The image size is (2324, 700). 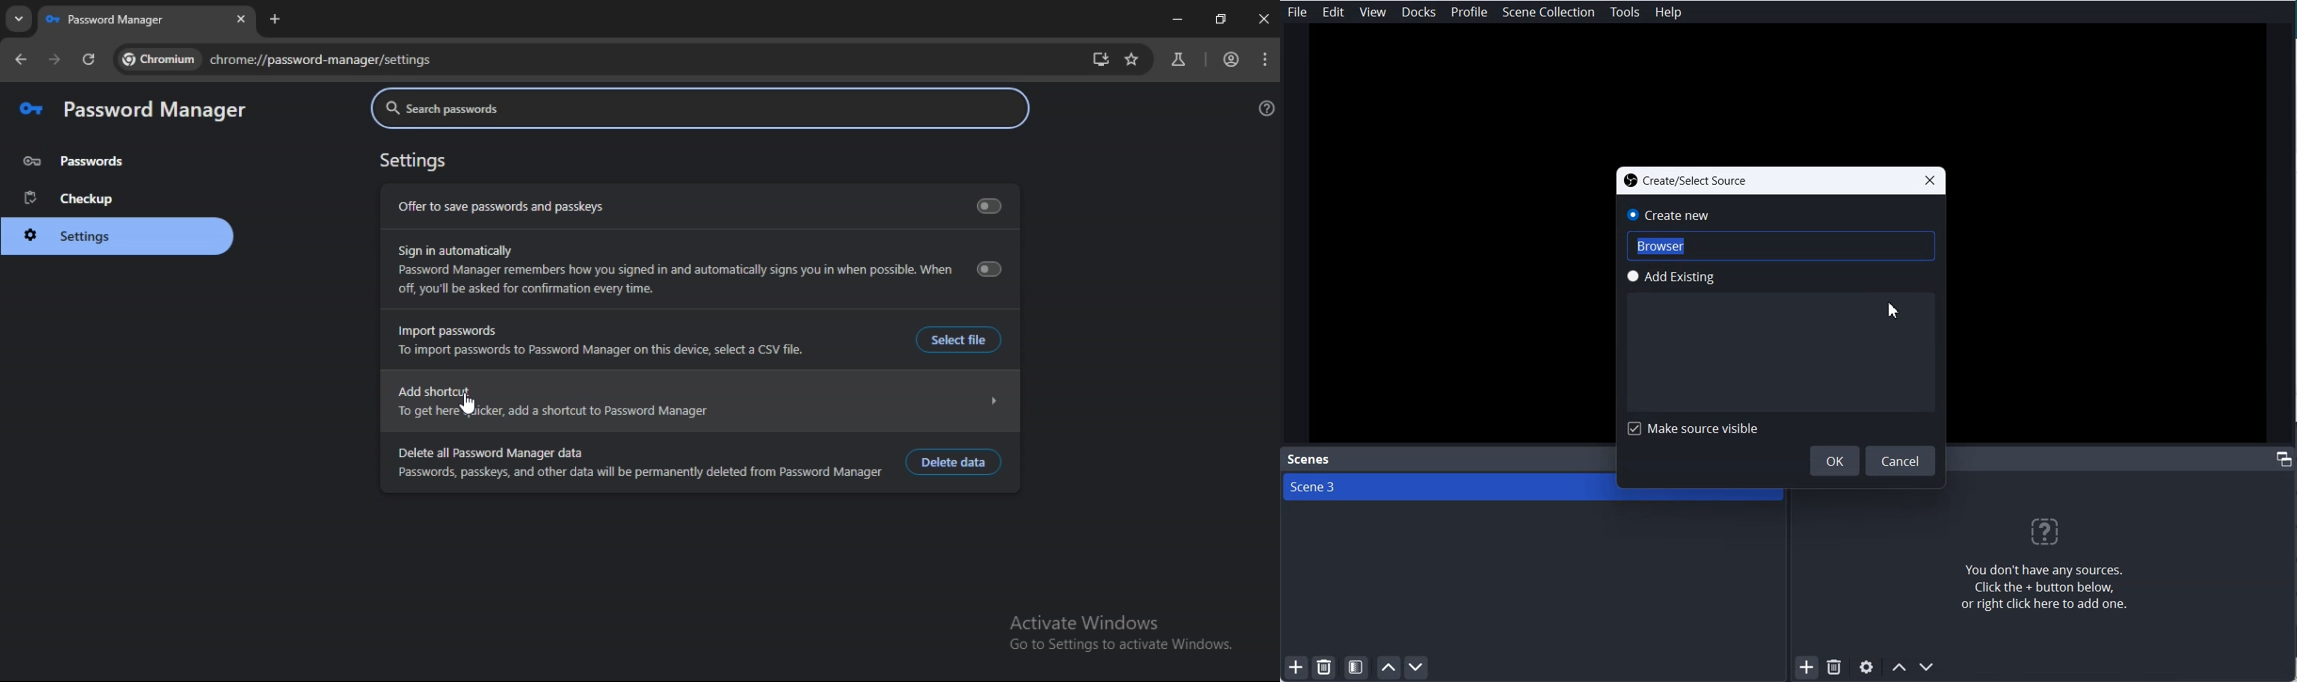 I want to click on Existing source name, so click(x=1780, y=354).